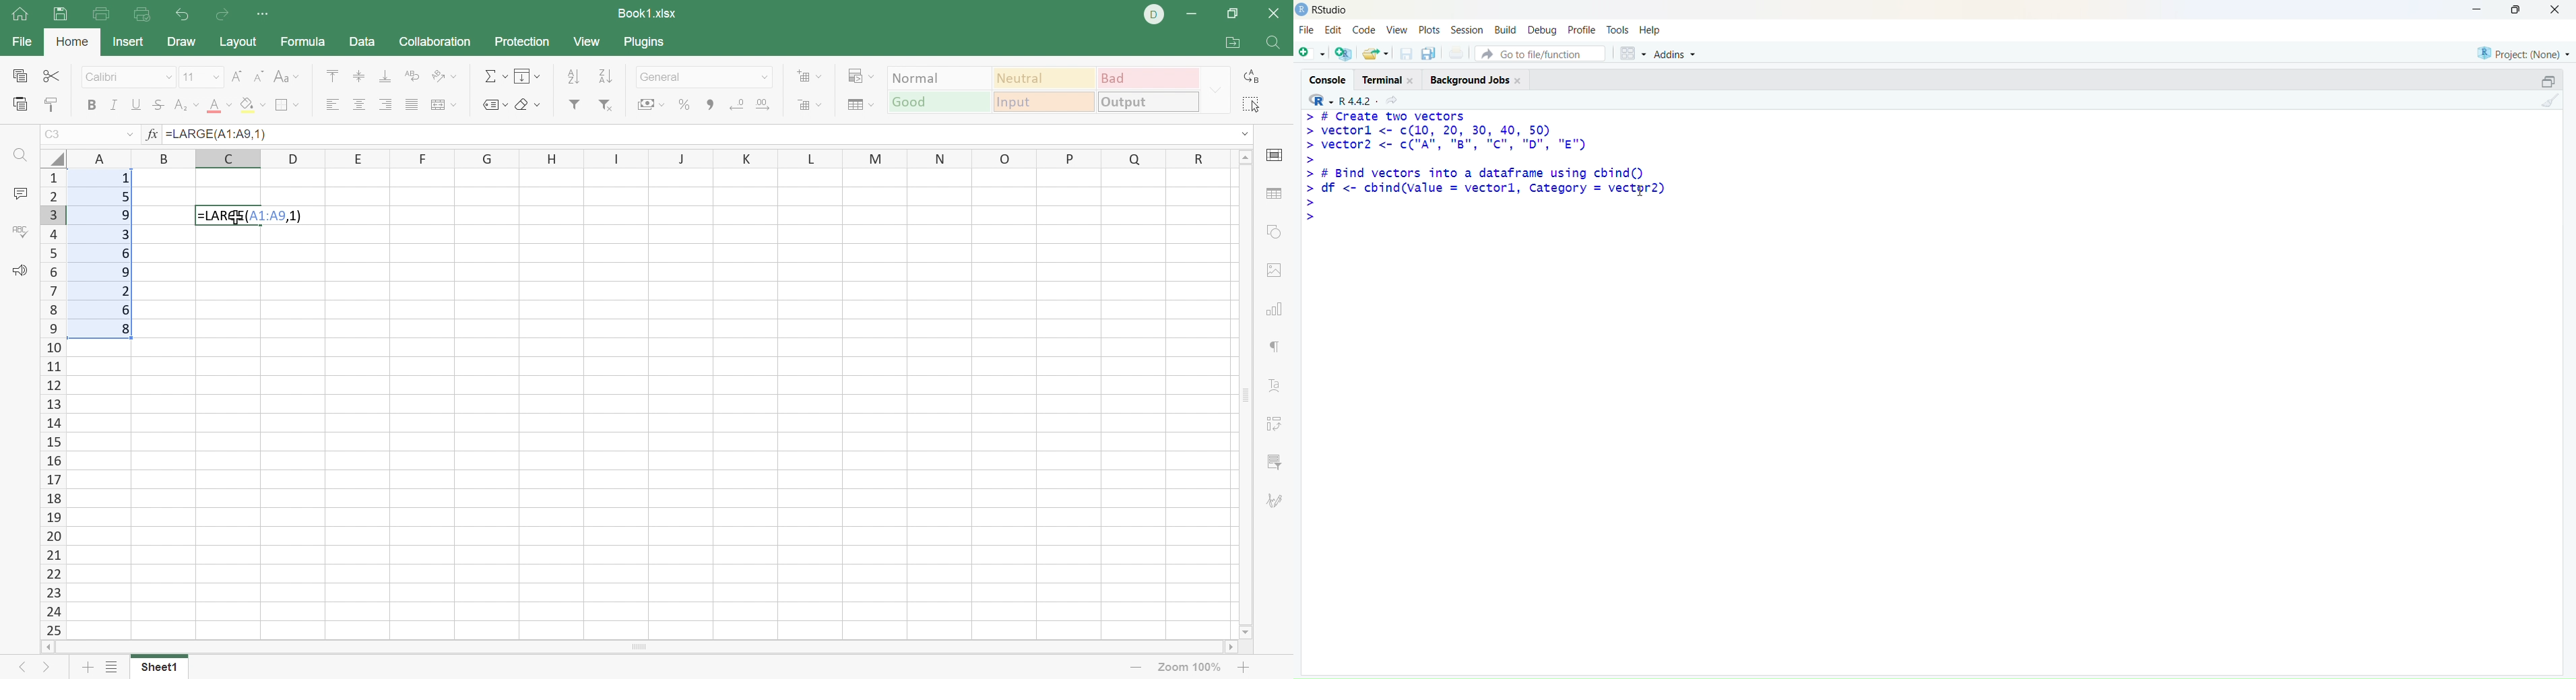  What do you see at coordinates (644, 40) in the screenshot?
I see `Plugins` at bounding box center [644, 40].